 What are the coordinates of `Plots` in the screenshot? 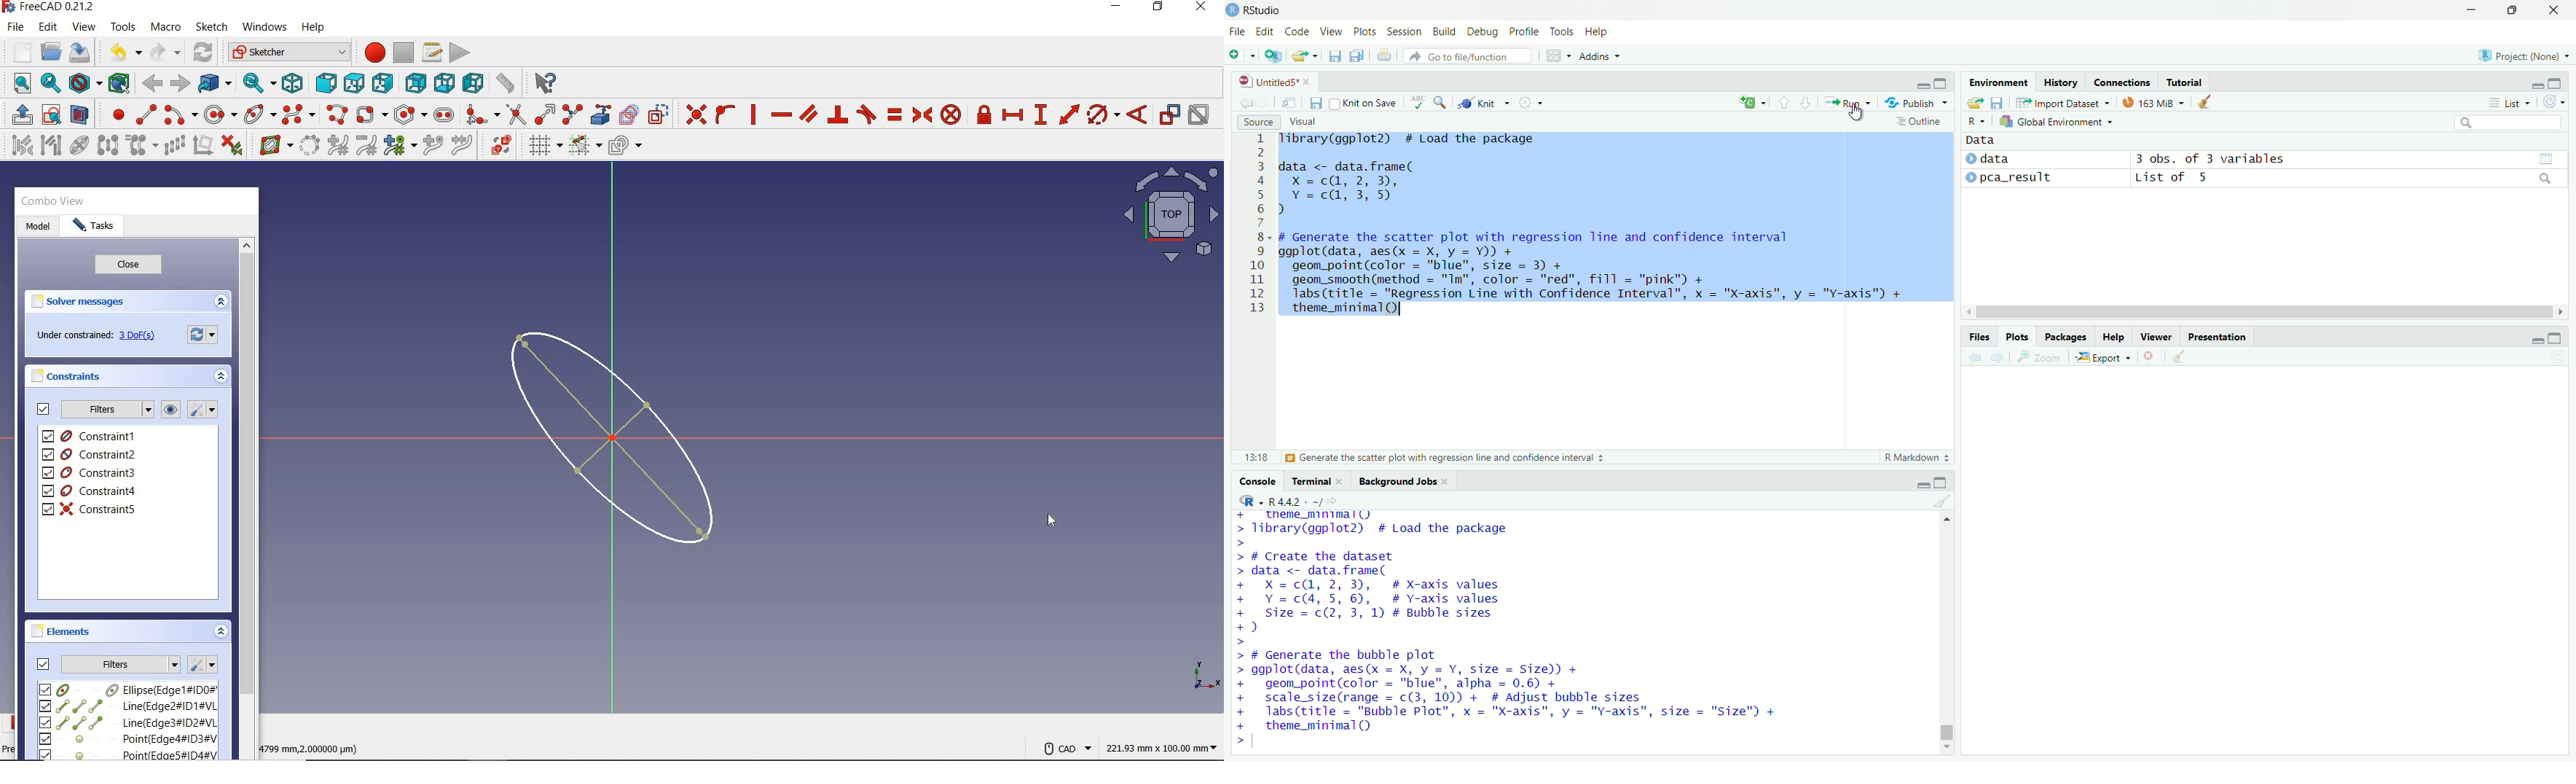 It's located at (1364, 32).